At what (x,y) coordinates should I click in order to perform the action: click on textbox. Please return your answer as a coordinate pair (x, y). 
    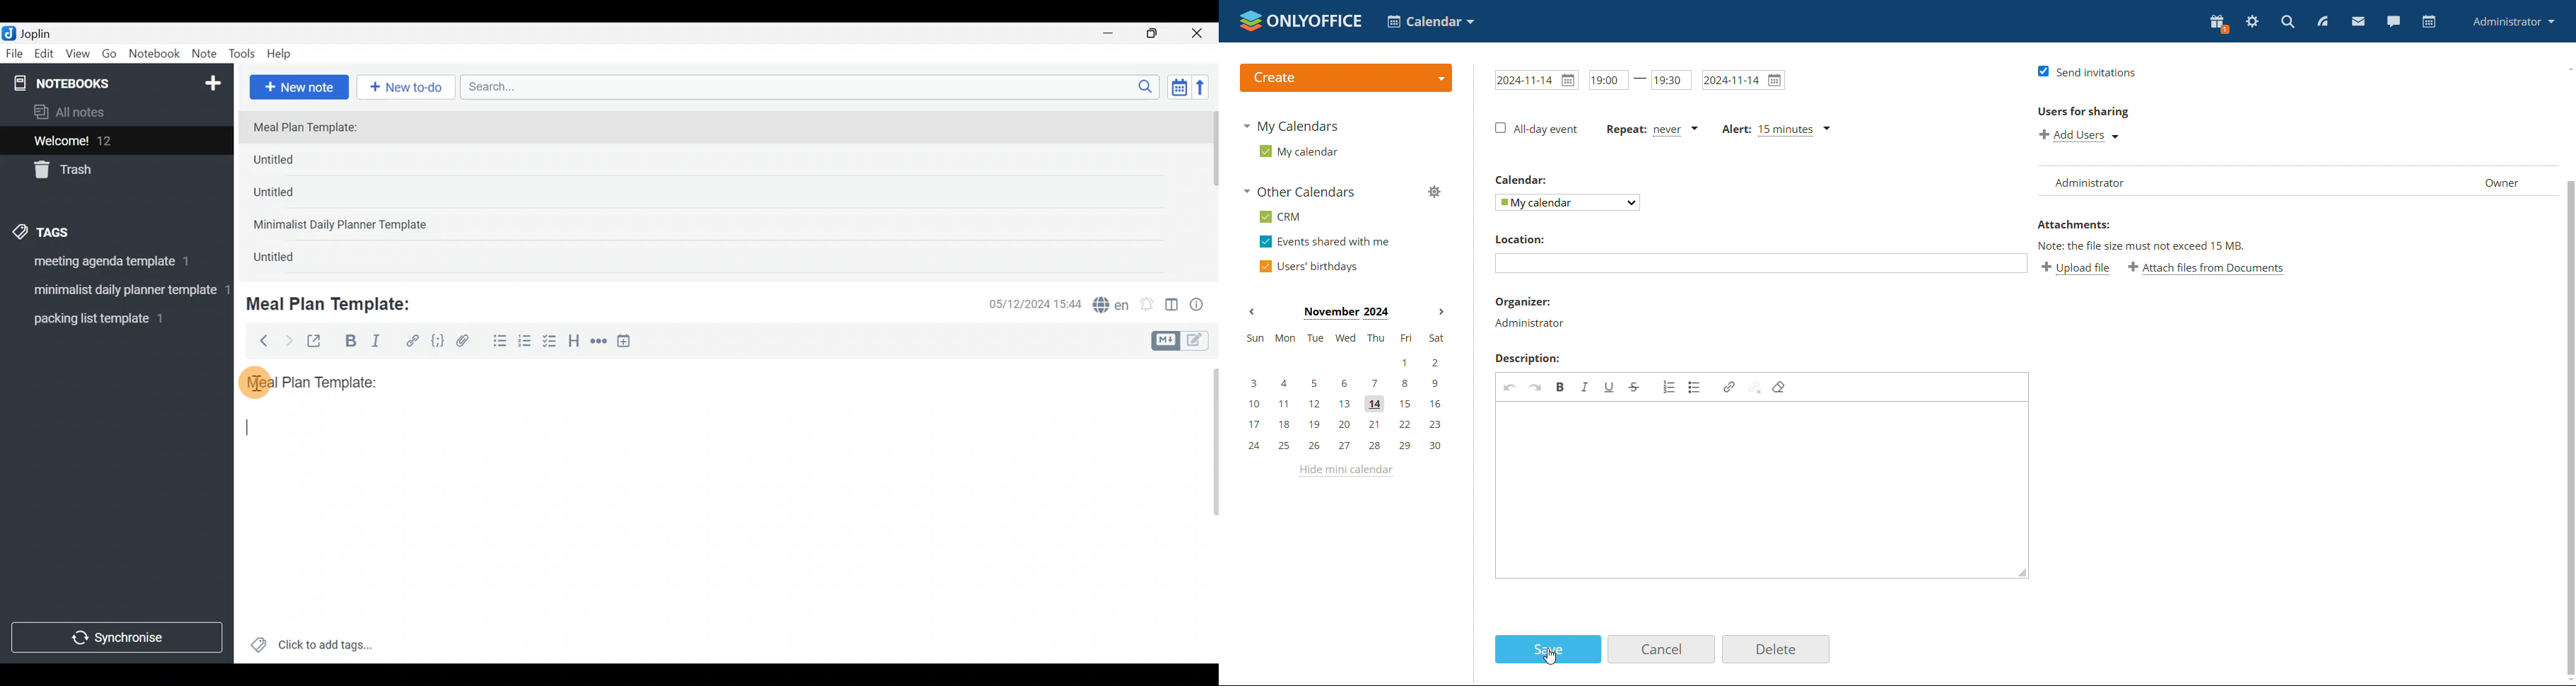
    Looking at the image, I should click on (1762, 488).